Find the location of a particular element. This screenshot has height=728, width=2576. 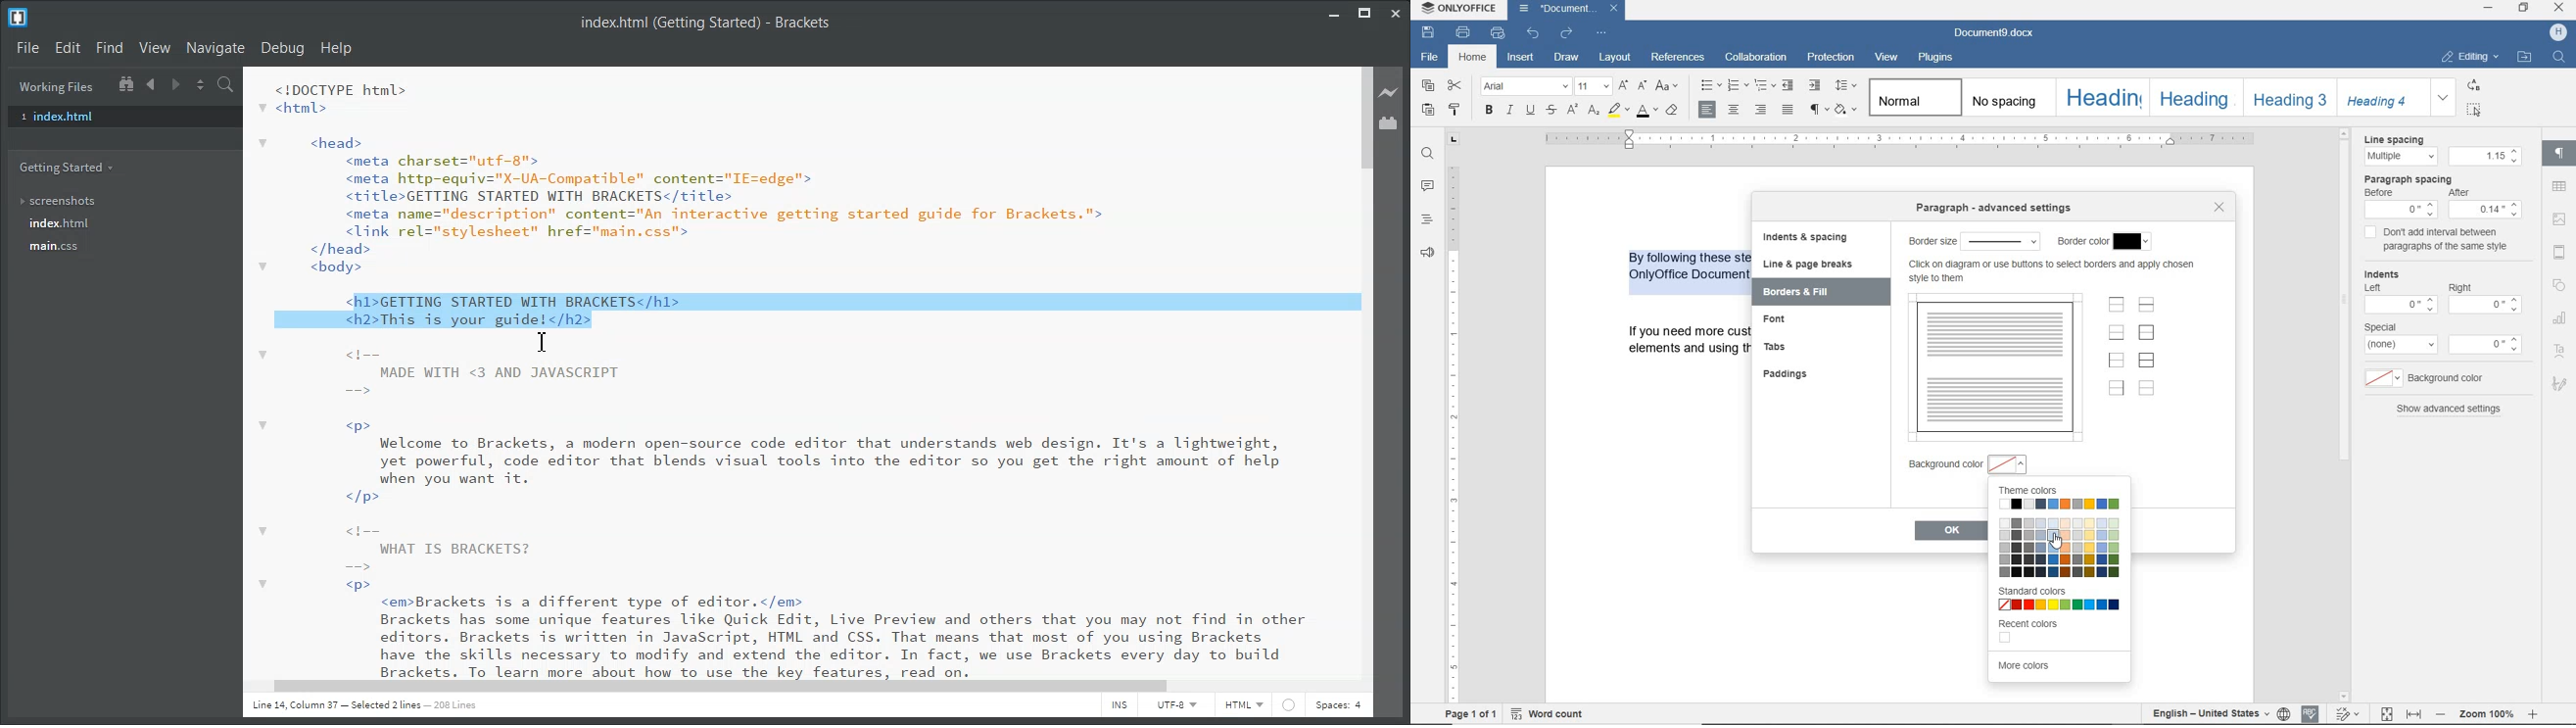

Working Files is located at coordinates (56, 87).